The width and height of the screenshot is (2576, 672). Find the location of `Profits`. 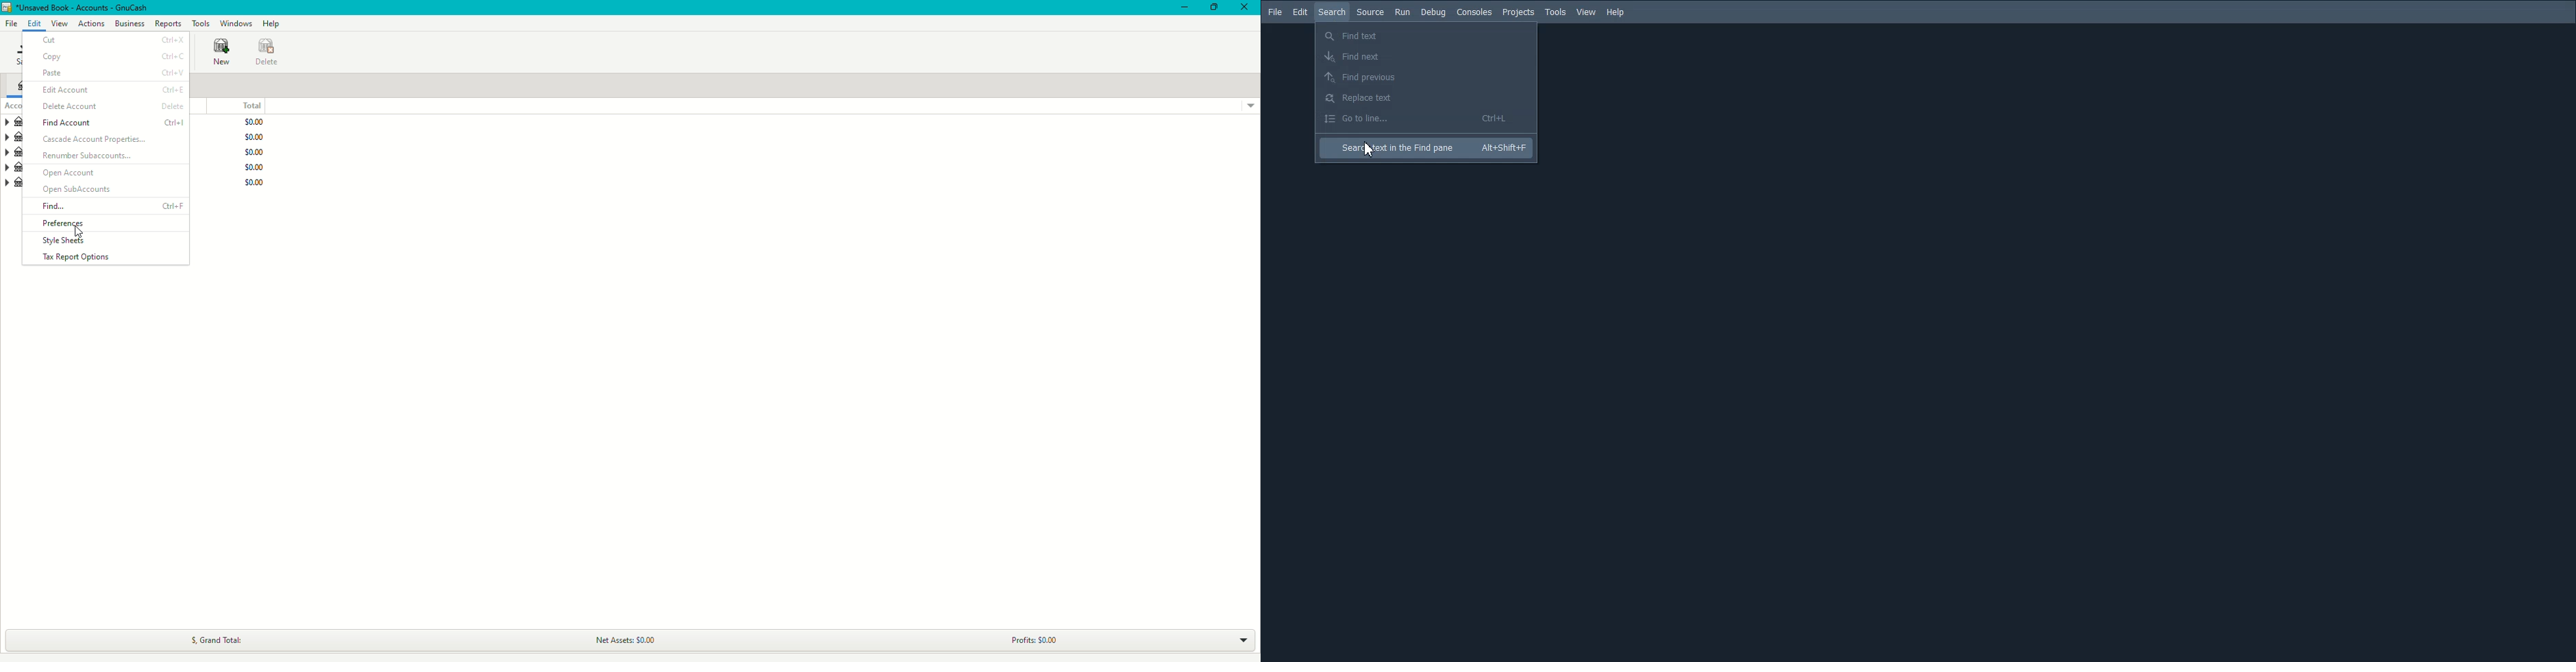

Profits is located at coordinates (1045, 636).